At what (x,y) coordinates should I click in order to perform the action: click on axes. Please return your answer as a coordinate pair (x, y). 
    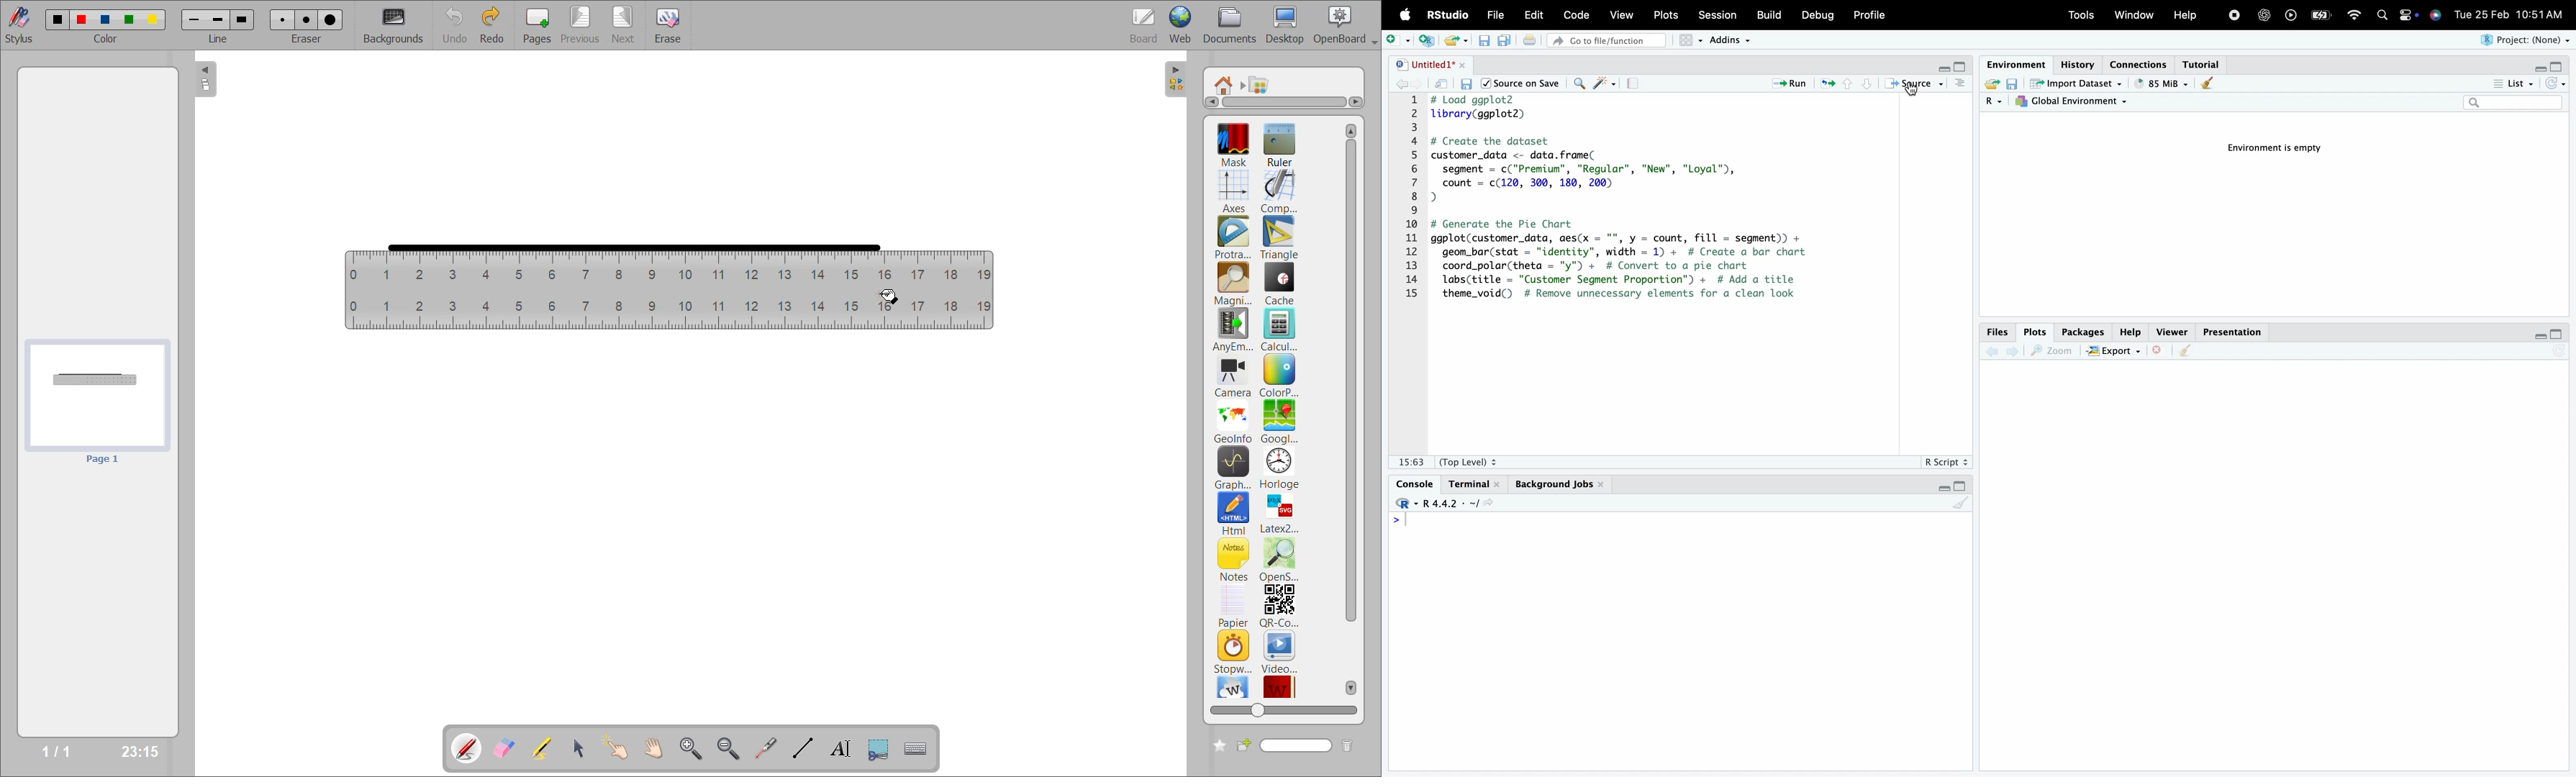
    Looking at the image, I should click on (1236, 189).